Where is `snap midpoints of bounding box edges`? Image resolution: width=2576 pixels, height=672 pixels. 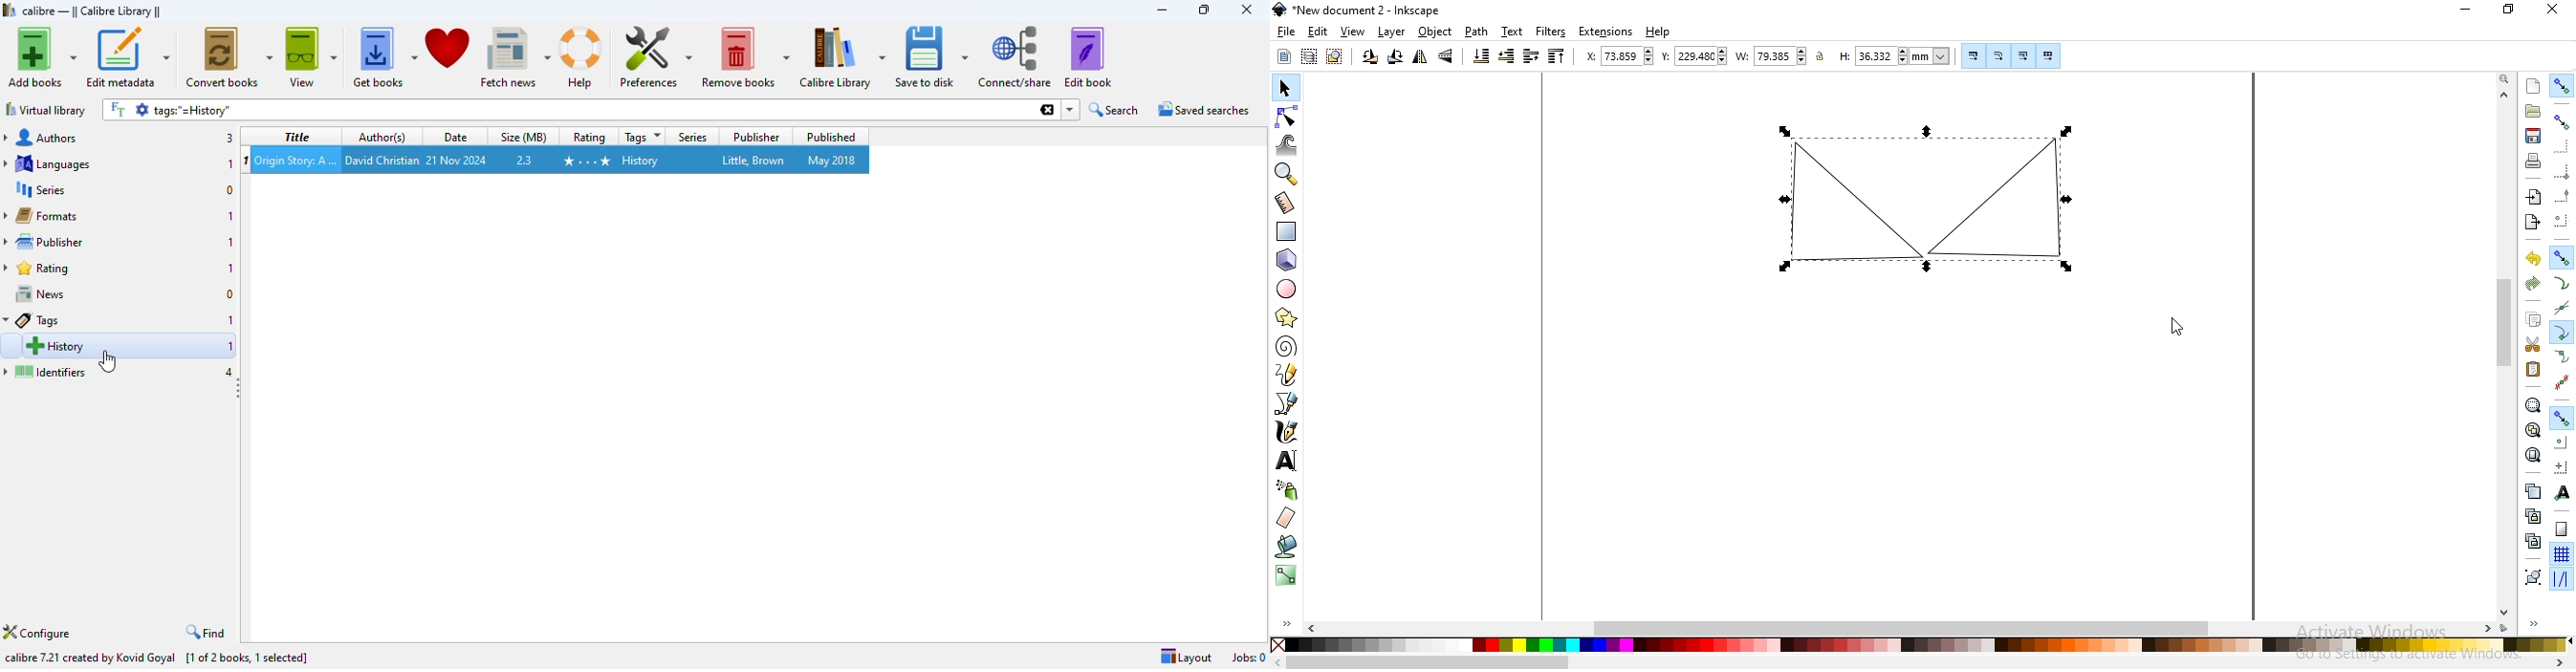
snap midpoints of bounding box edges is located at coordinates (2563, 194).